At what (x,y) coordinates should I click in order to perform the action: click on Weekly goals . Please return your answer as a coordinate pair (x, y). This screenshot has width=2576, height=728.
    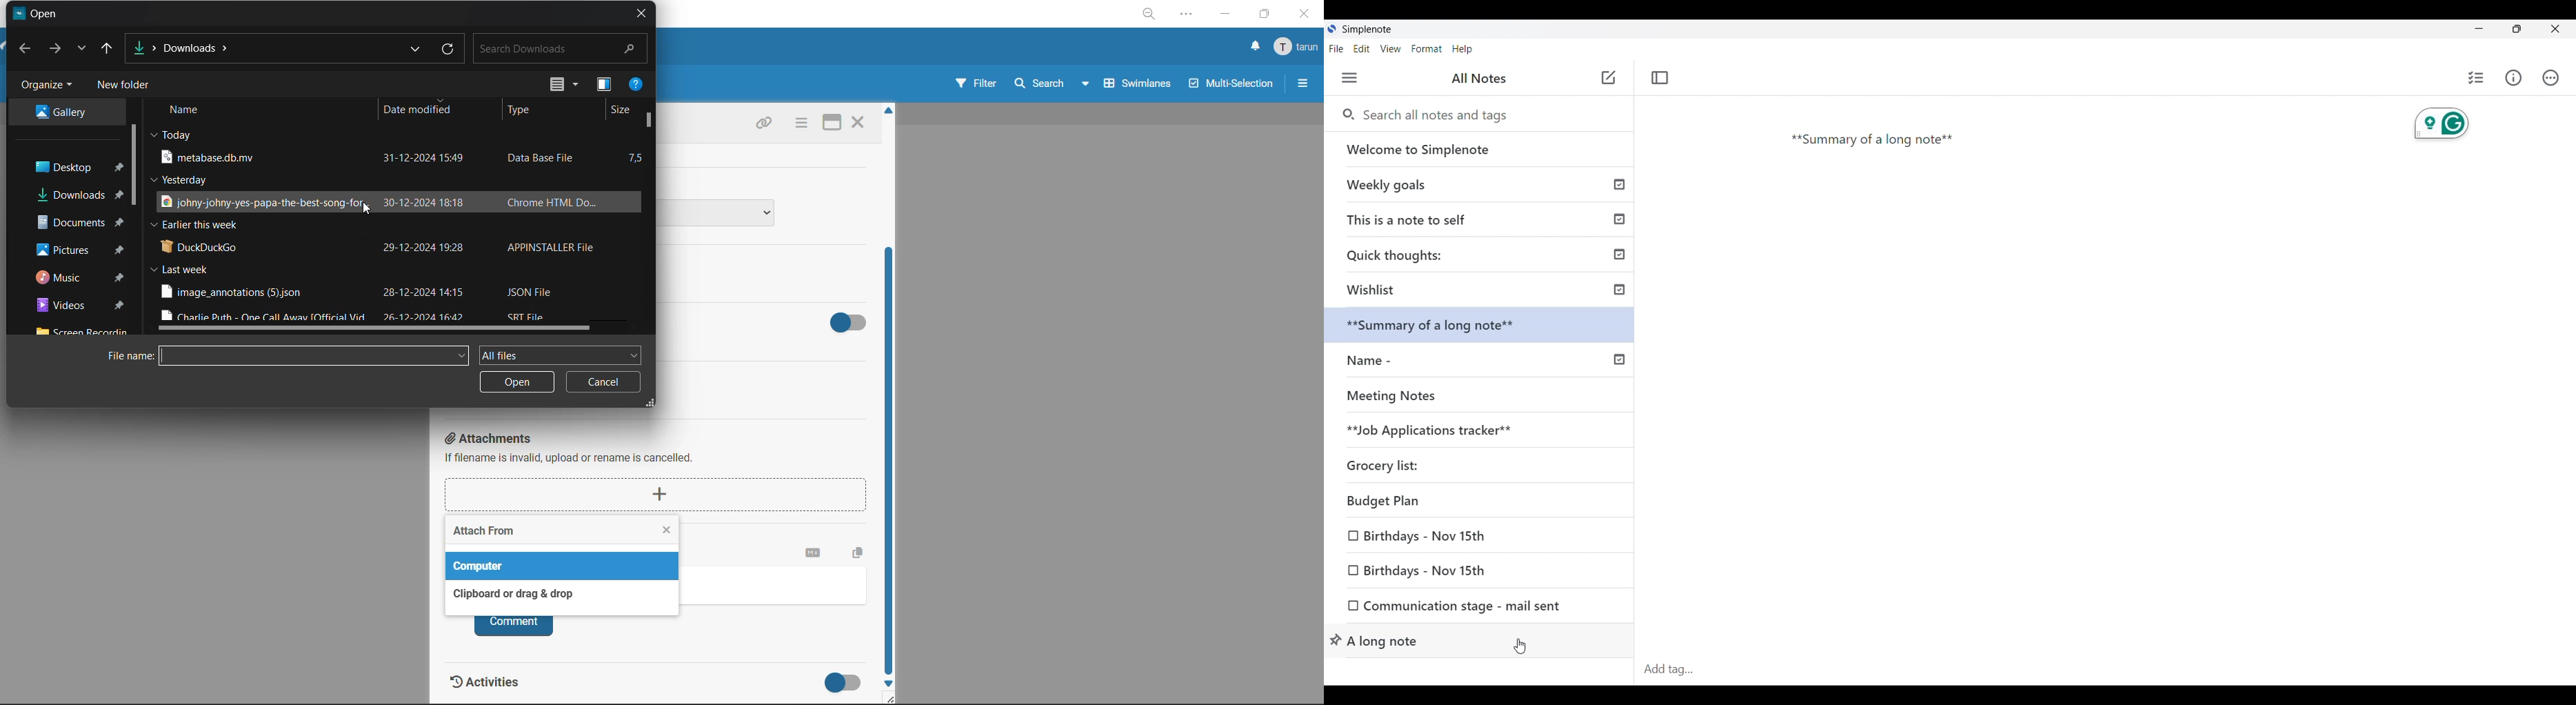
    Looking at the image, I should click on (1480, 184).